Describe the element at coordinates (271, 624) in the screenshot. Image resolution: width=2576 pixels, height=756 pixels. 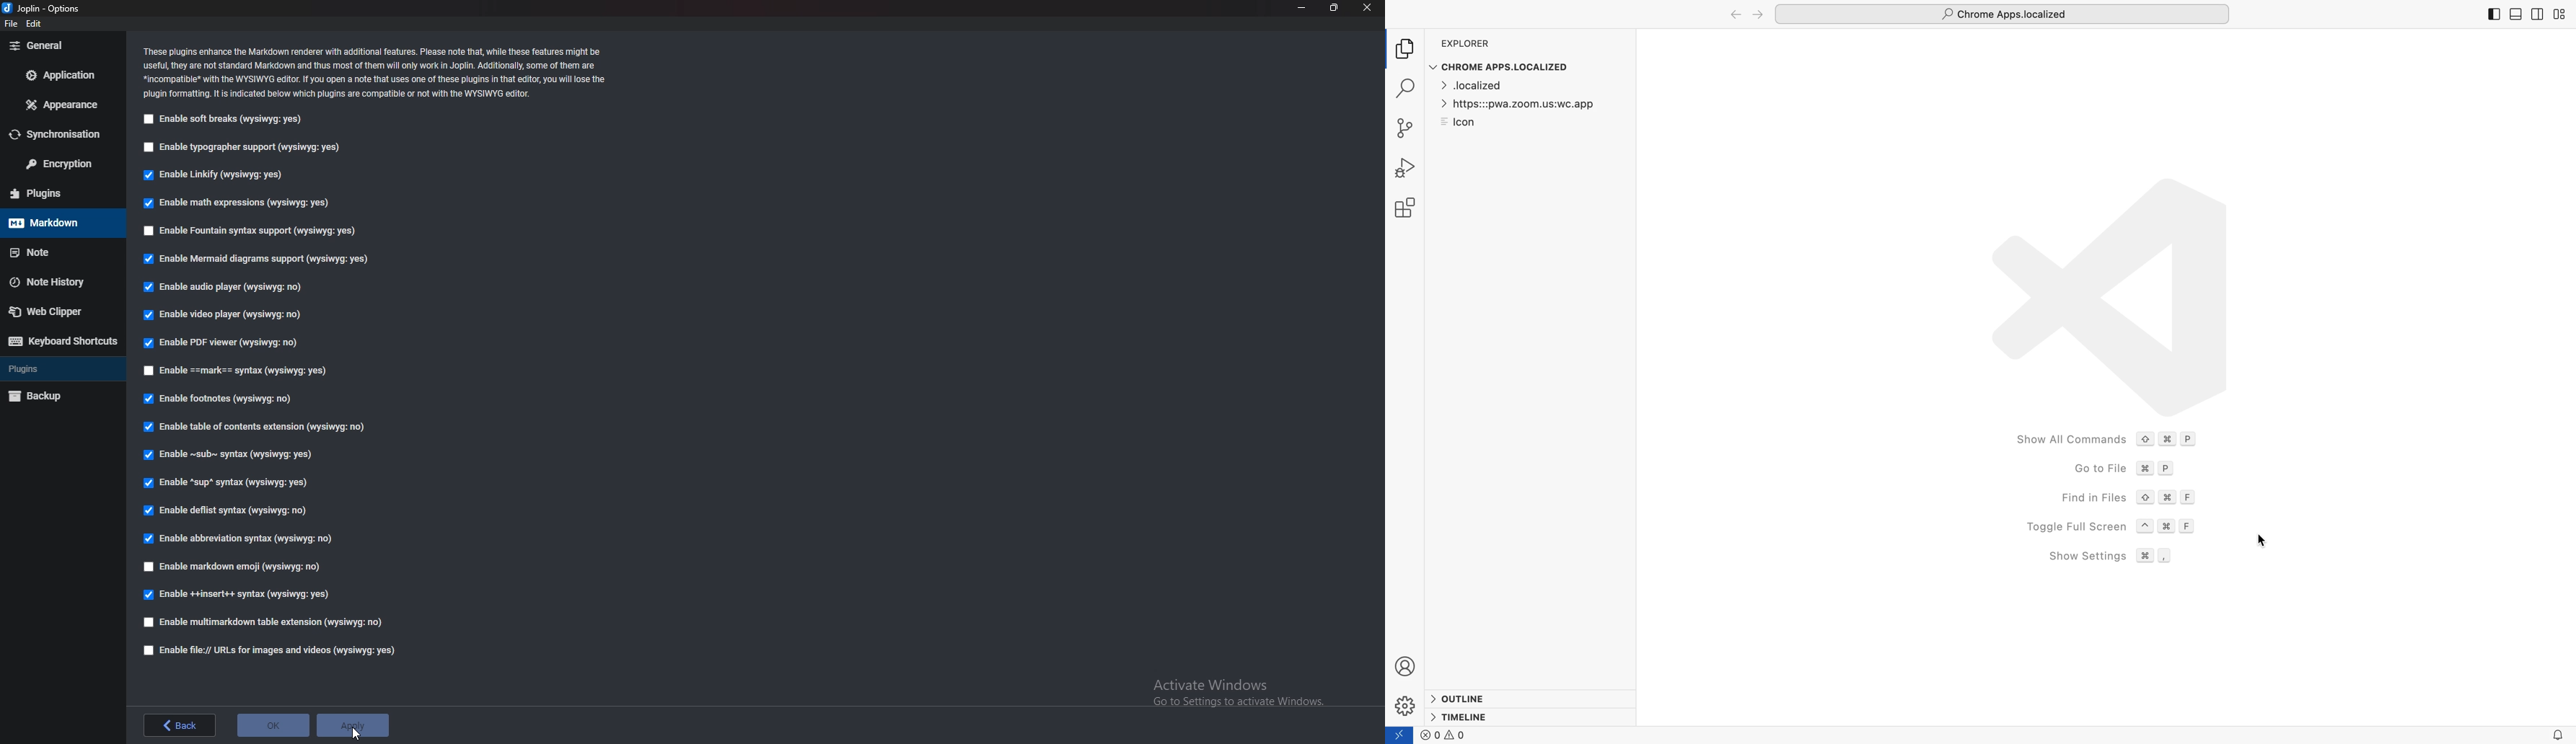
I see `enable multimarkdown table extensions` at that location.